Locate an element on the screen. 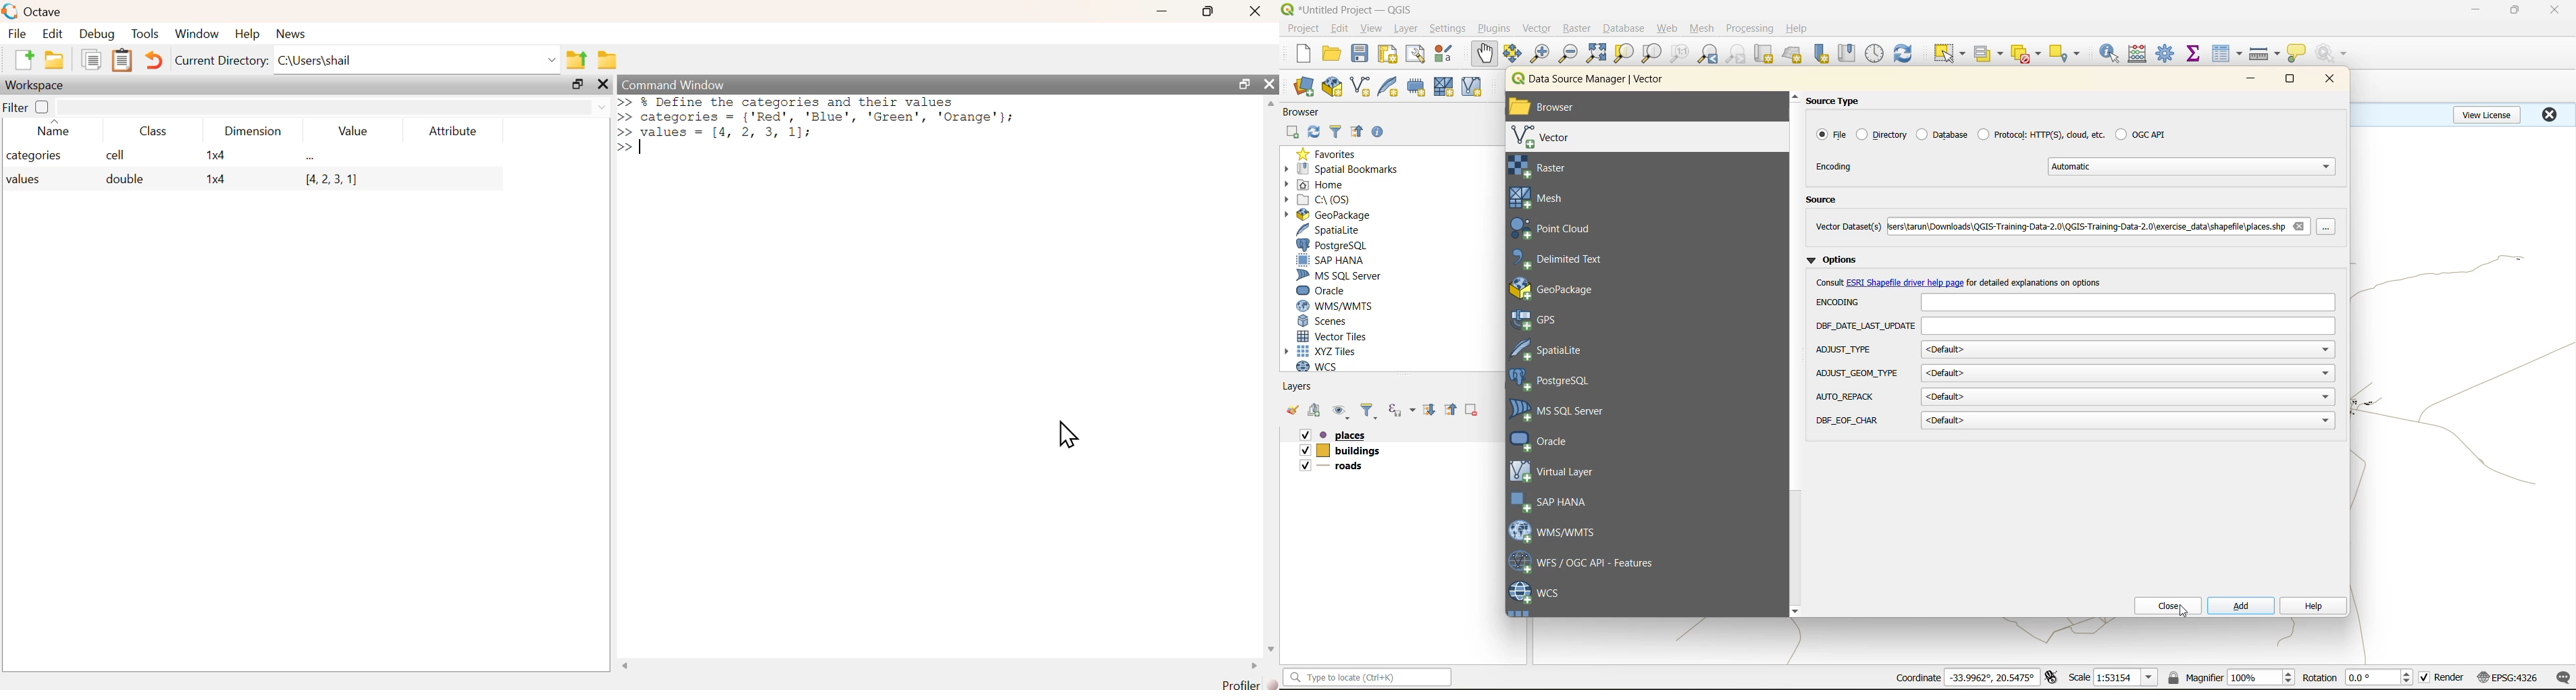 The width and height of the screenshot is (2576, 700). filter is located at coordinates (1338, 130).